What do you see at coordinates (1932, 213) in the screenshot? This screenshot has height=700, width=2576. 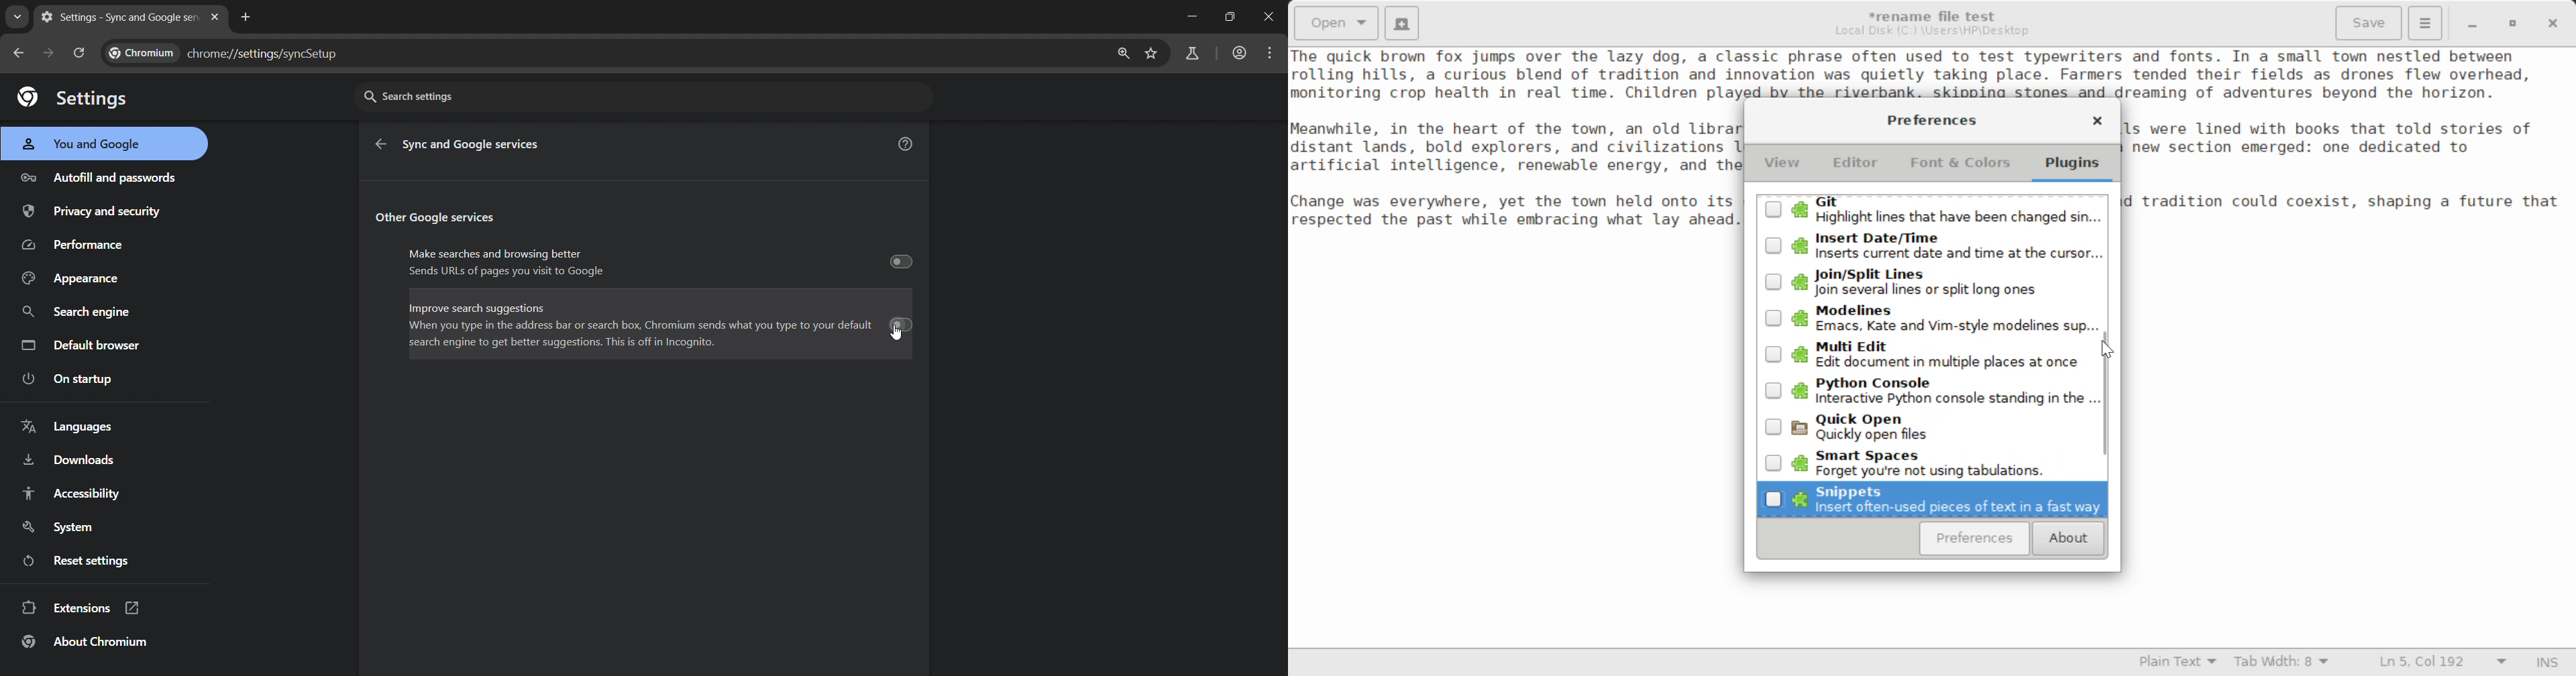 I see `Unselected Git Plugin` at bounding box center [1932, 213].